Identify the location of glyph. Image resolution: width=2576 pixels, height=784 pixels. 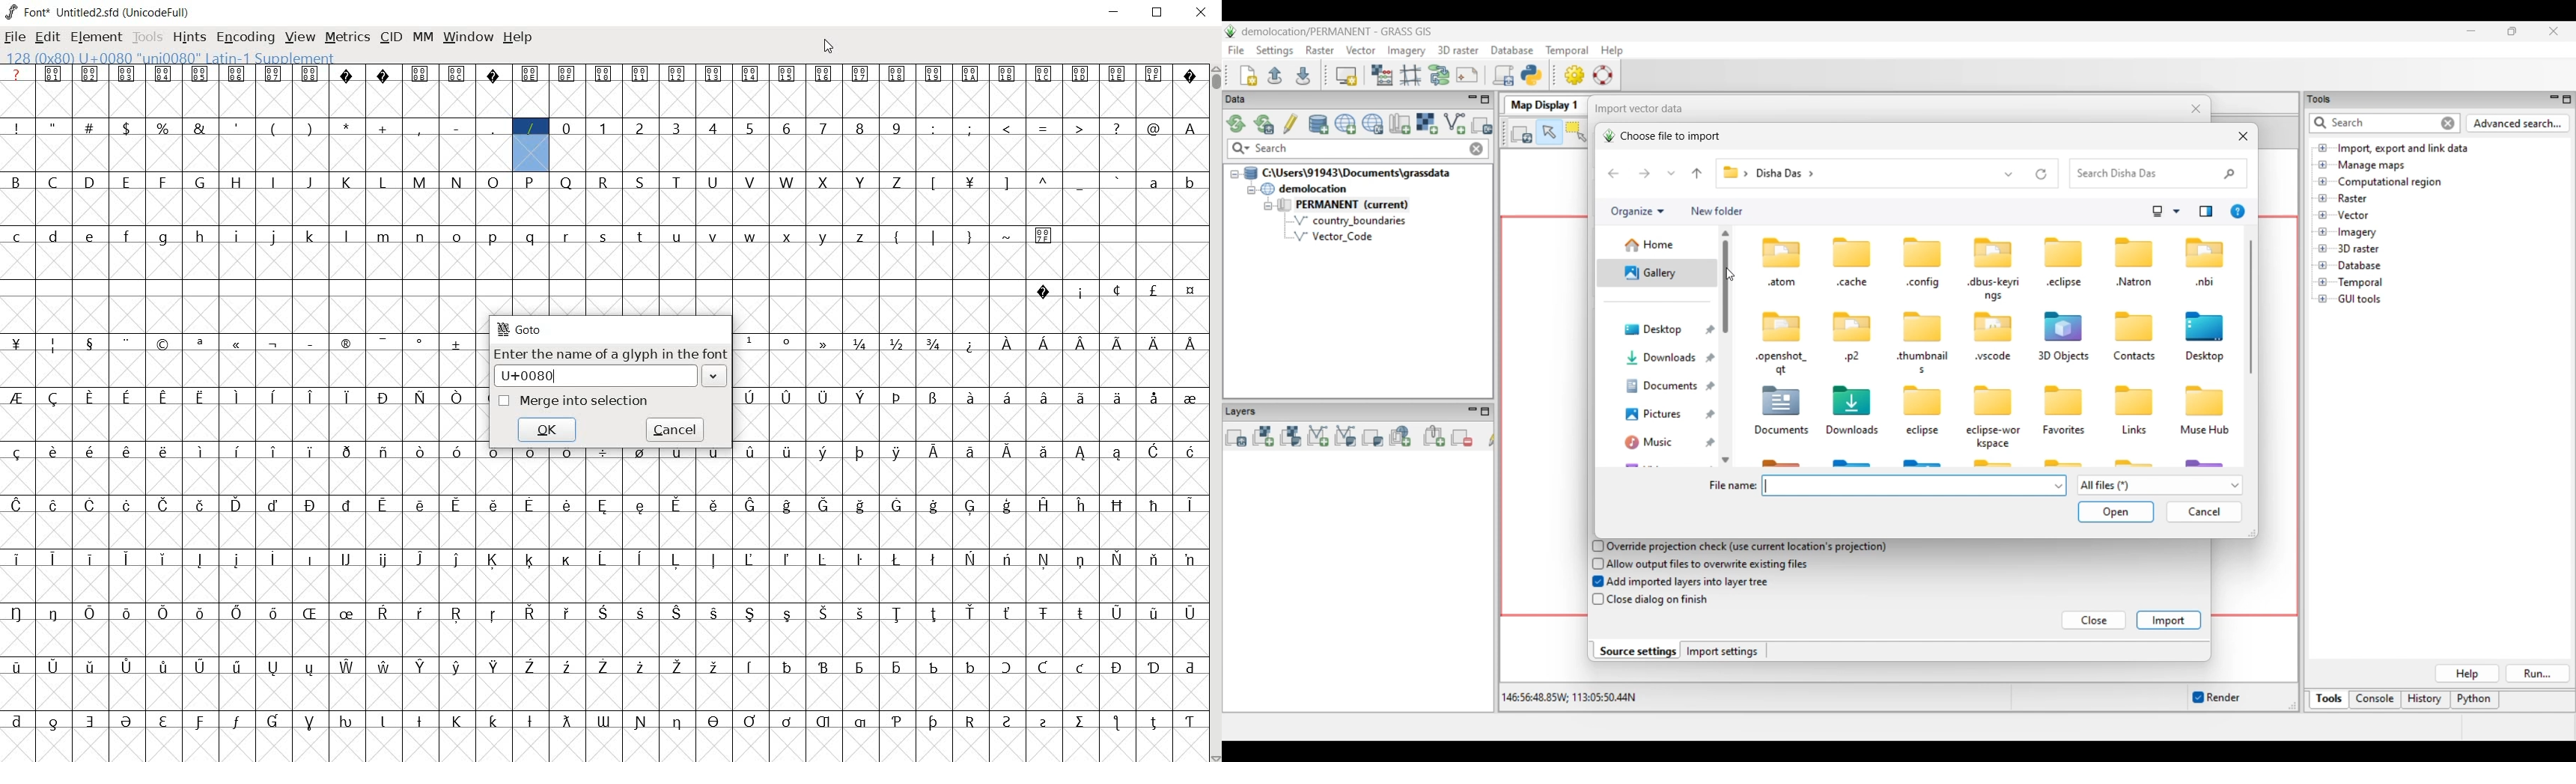
(271, 558).